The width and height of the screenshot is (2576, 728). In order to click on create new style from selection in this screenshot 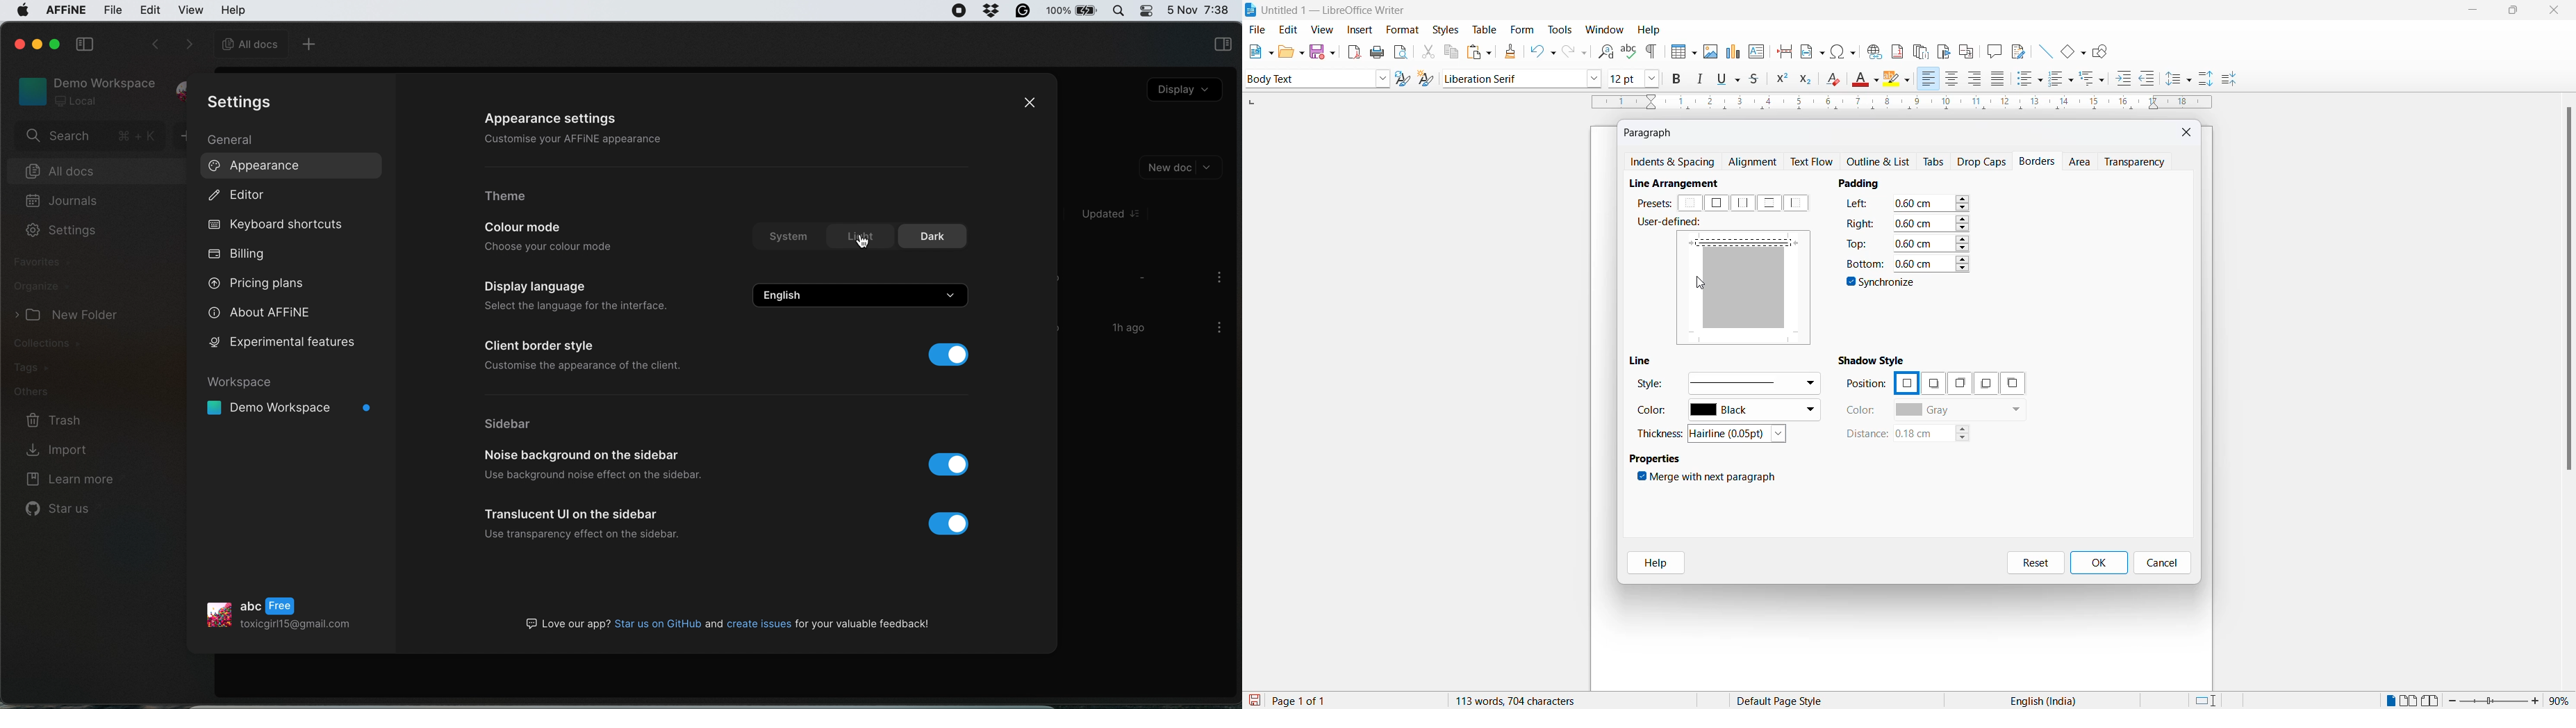, I will do `click(1429, 80)`.